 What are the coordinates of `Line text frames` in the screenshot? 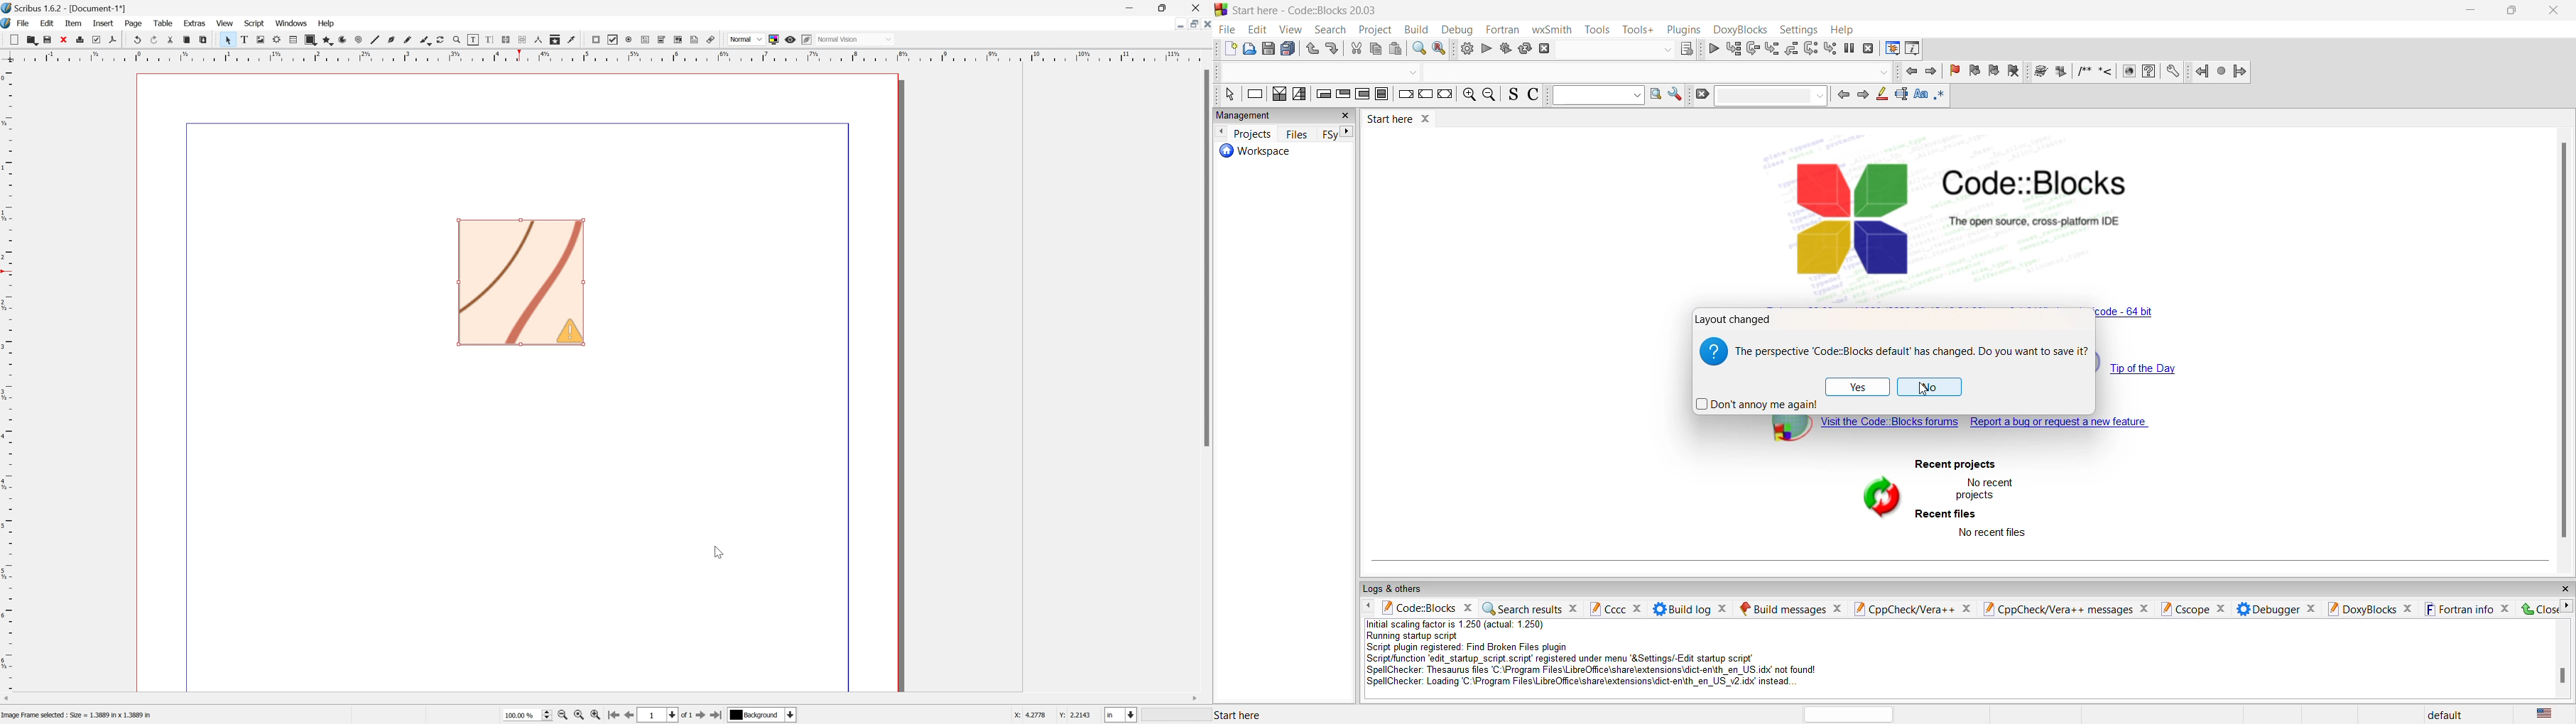 It's located at (506, 39).